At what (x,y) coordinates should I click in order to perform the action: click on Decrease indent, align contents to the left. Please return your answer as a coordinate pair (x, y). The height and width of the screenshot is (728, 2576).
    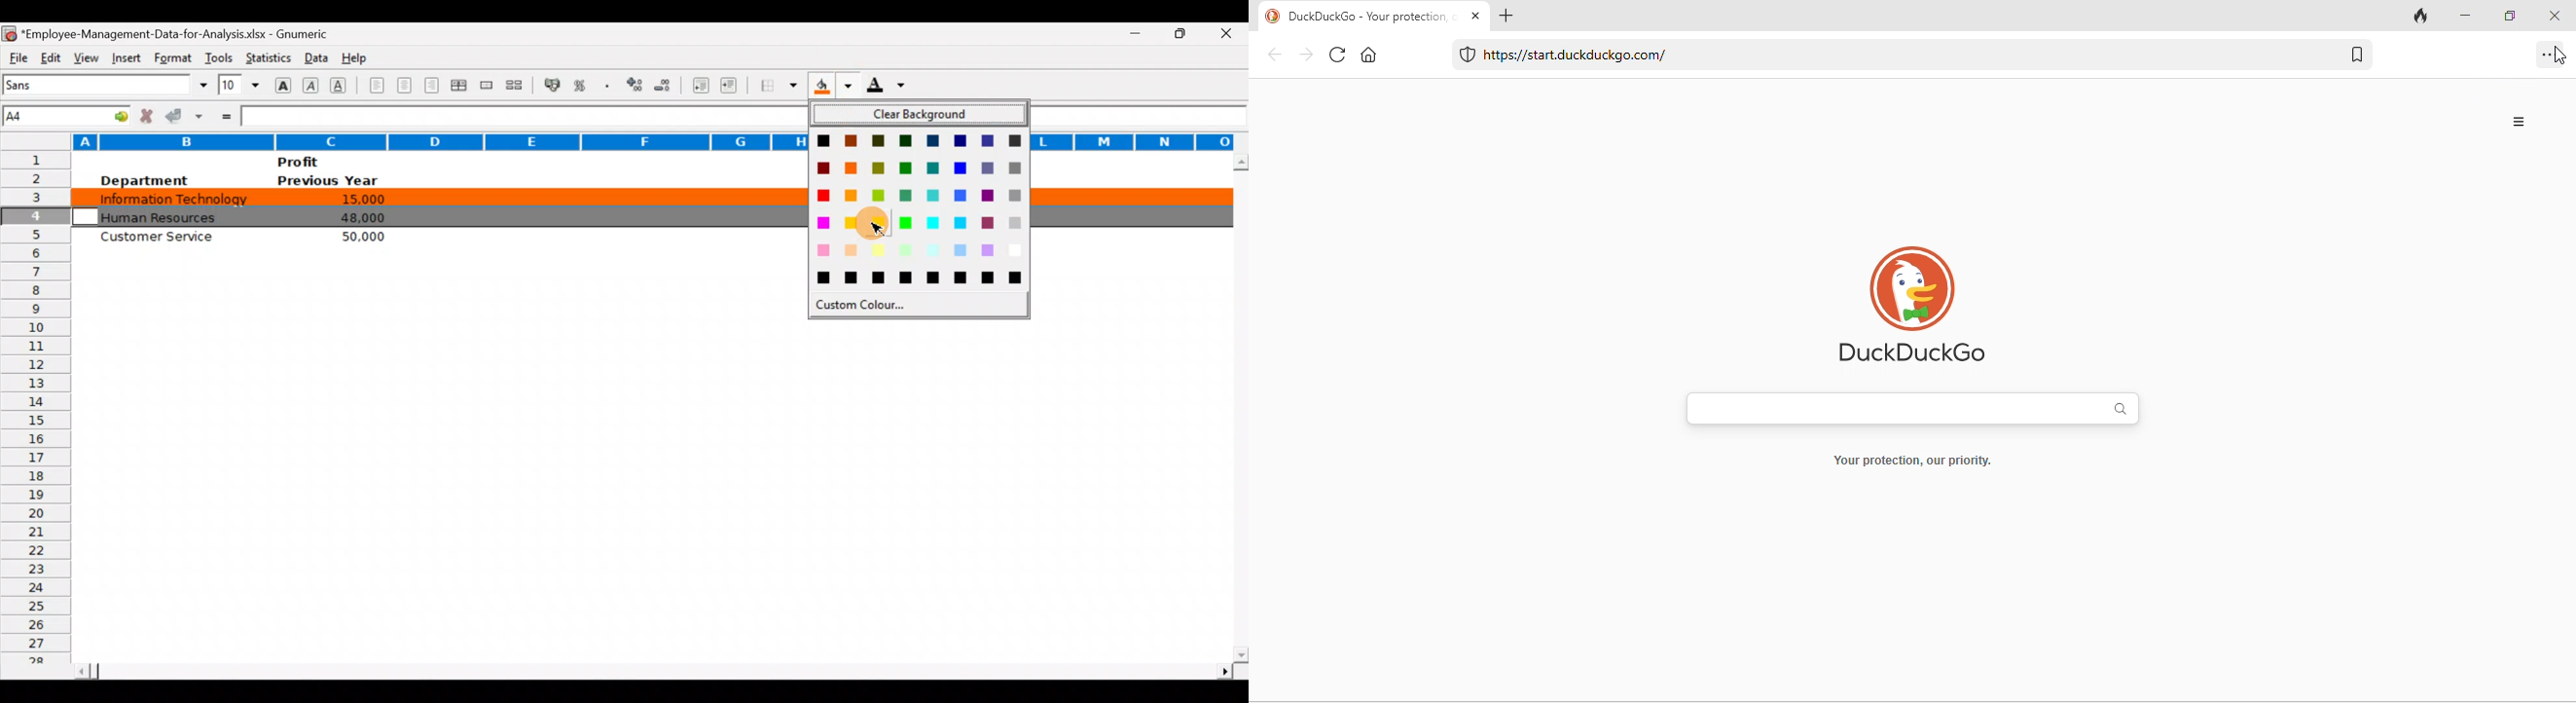
    Looking at the image, I should click on (703, 87).